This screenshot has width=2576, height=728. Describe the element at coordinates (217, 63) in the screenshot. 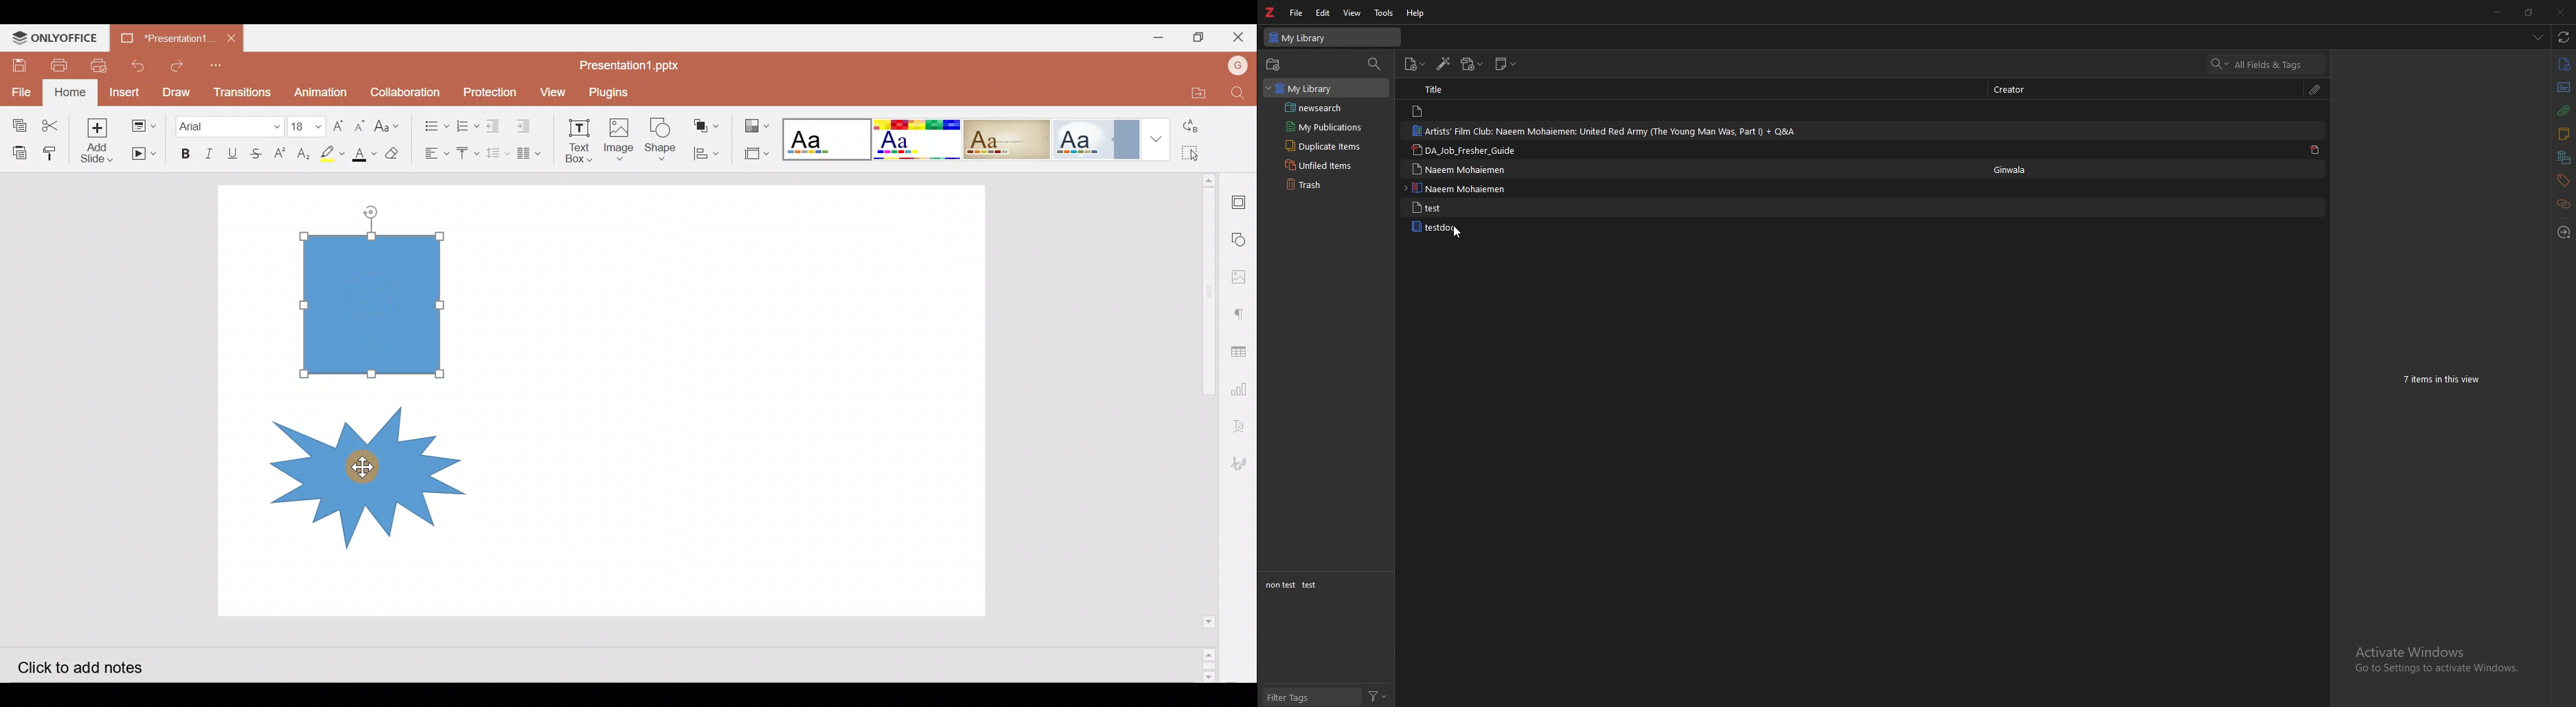

I see `Customize quick access toolbar` at that location.